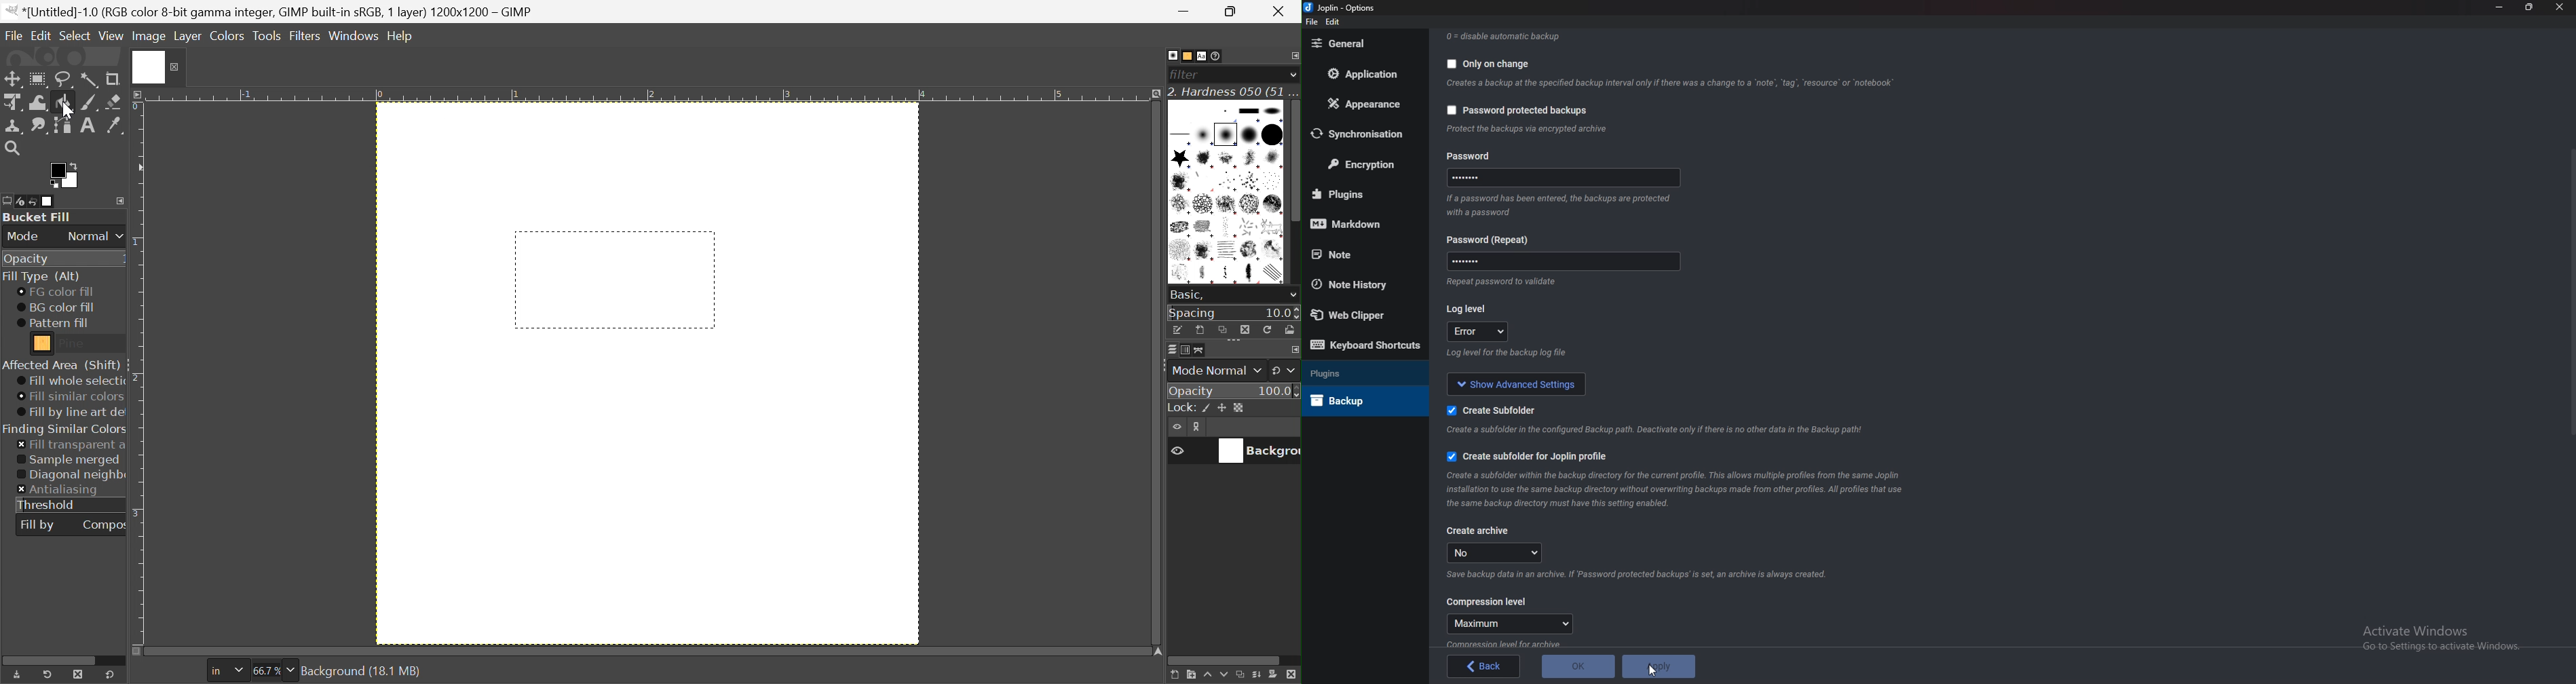  Describe the element at coordinates (37, 526) in the screenshot. I see `Fill by` at that location.